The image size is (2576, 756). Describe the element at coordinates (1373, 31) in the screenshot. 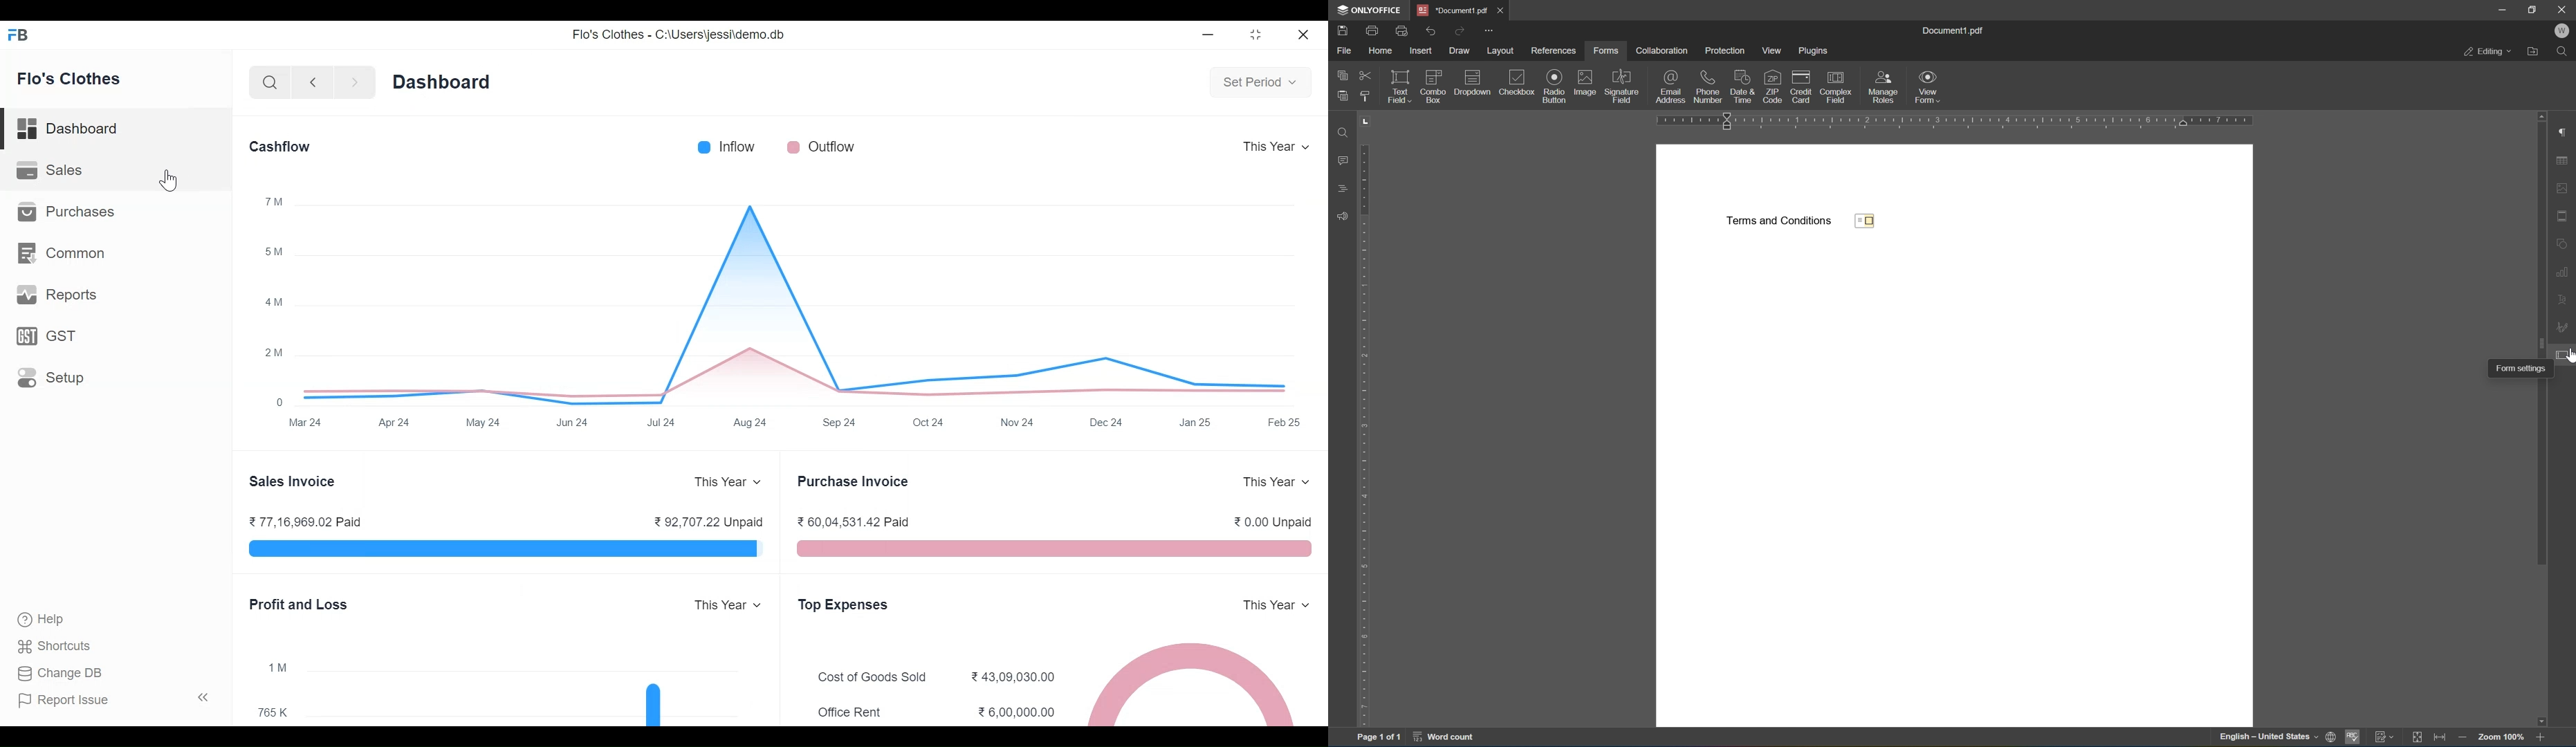

I see `print` at that location.